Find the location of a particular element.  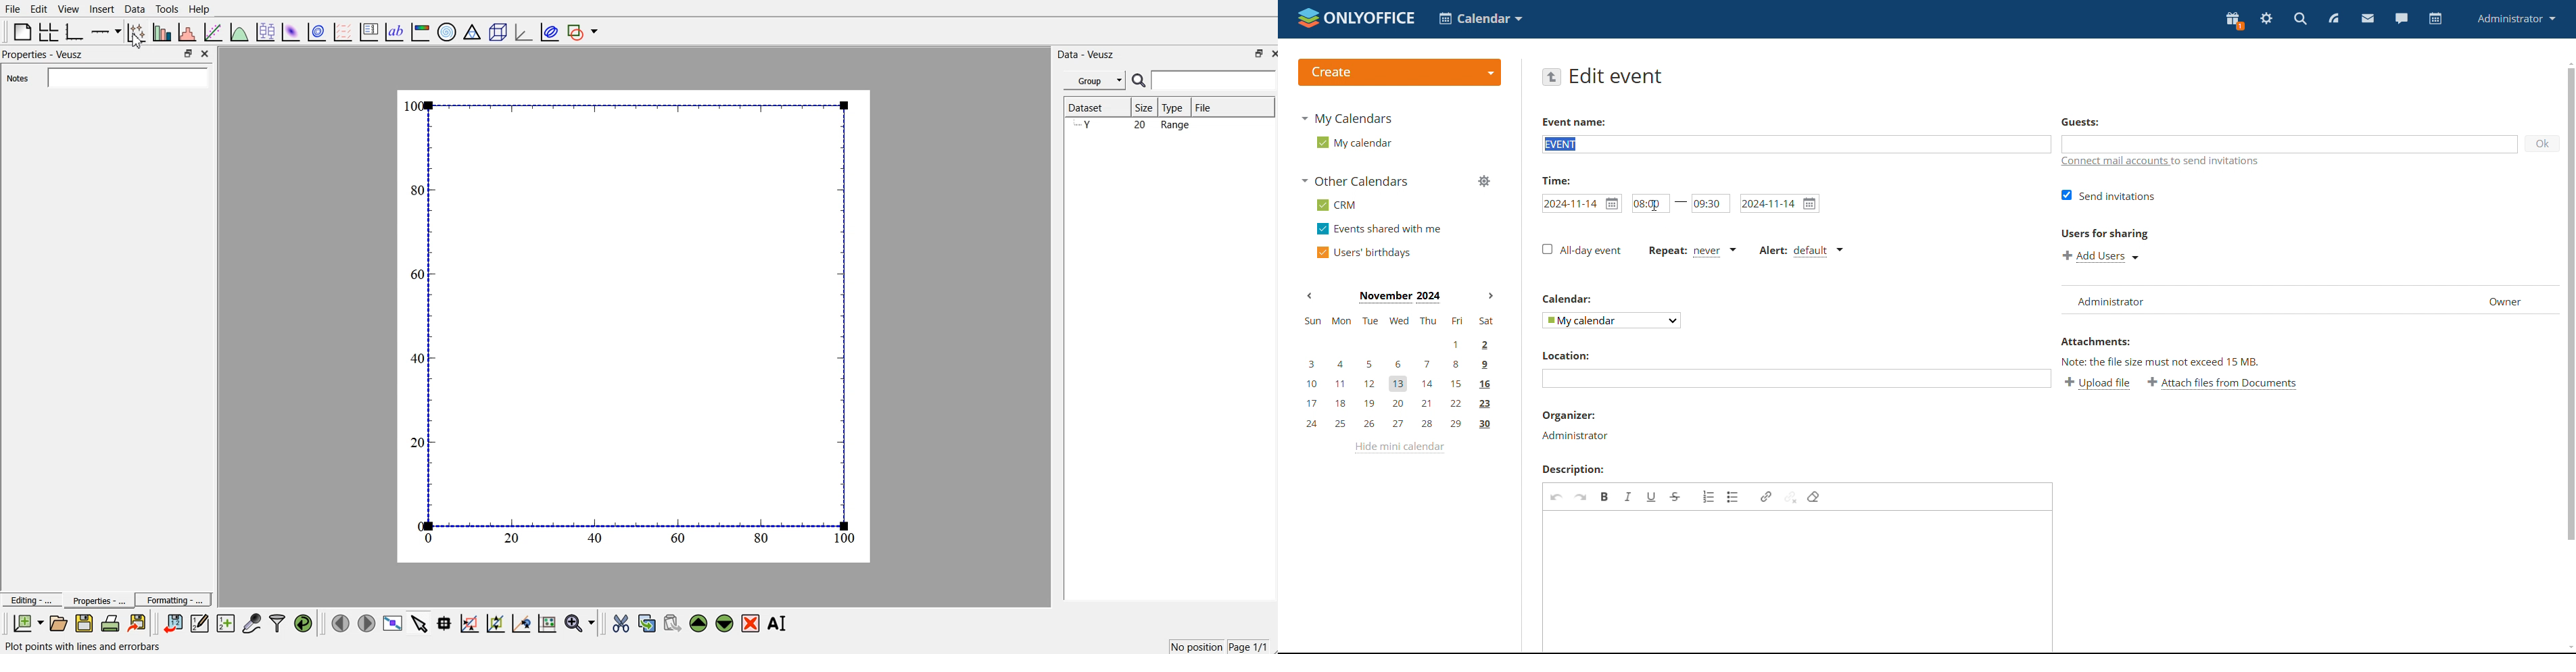

search is located at coordinates (2301, 19).